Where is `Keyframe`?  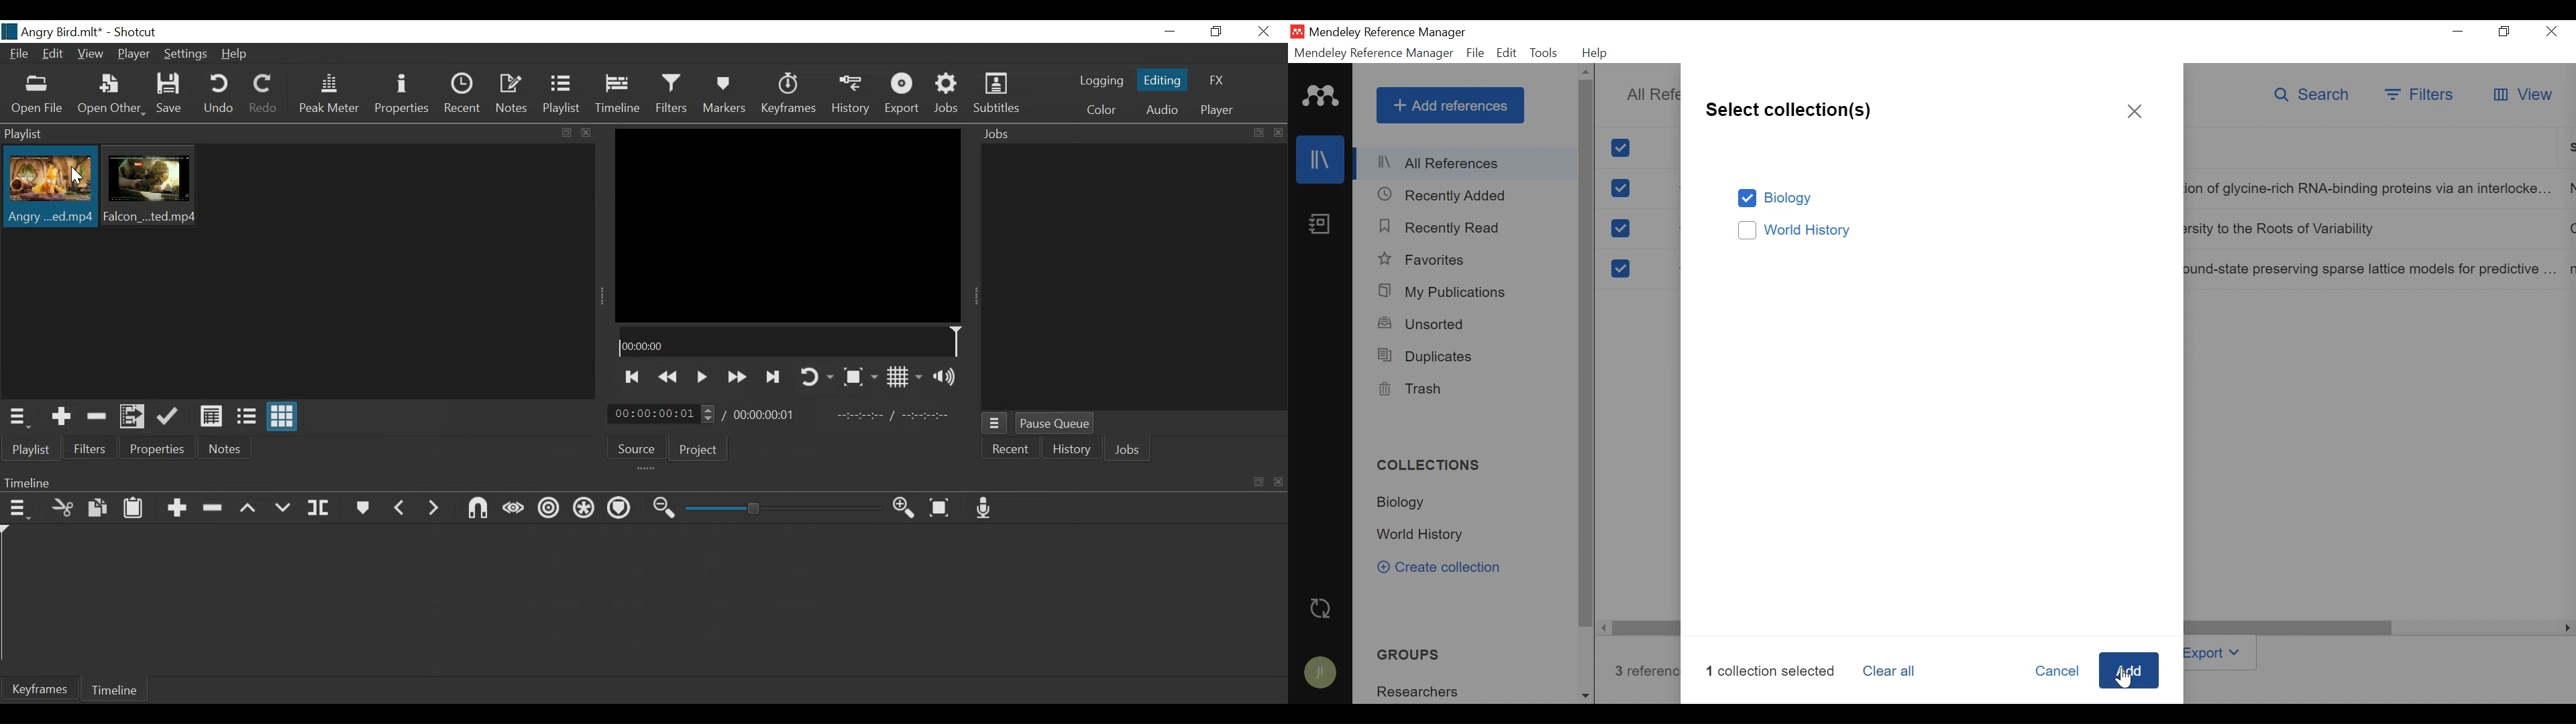 Keyframe is located at coordinates (790, 95).